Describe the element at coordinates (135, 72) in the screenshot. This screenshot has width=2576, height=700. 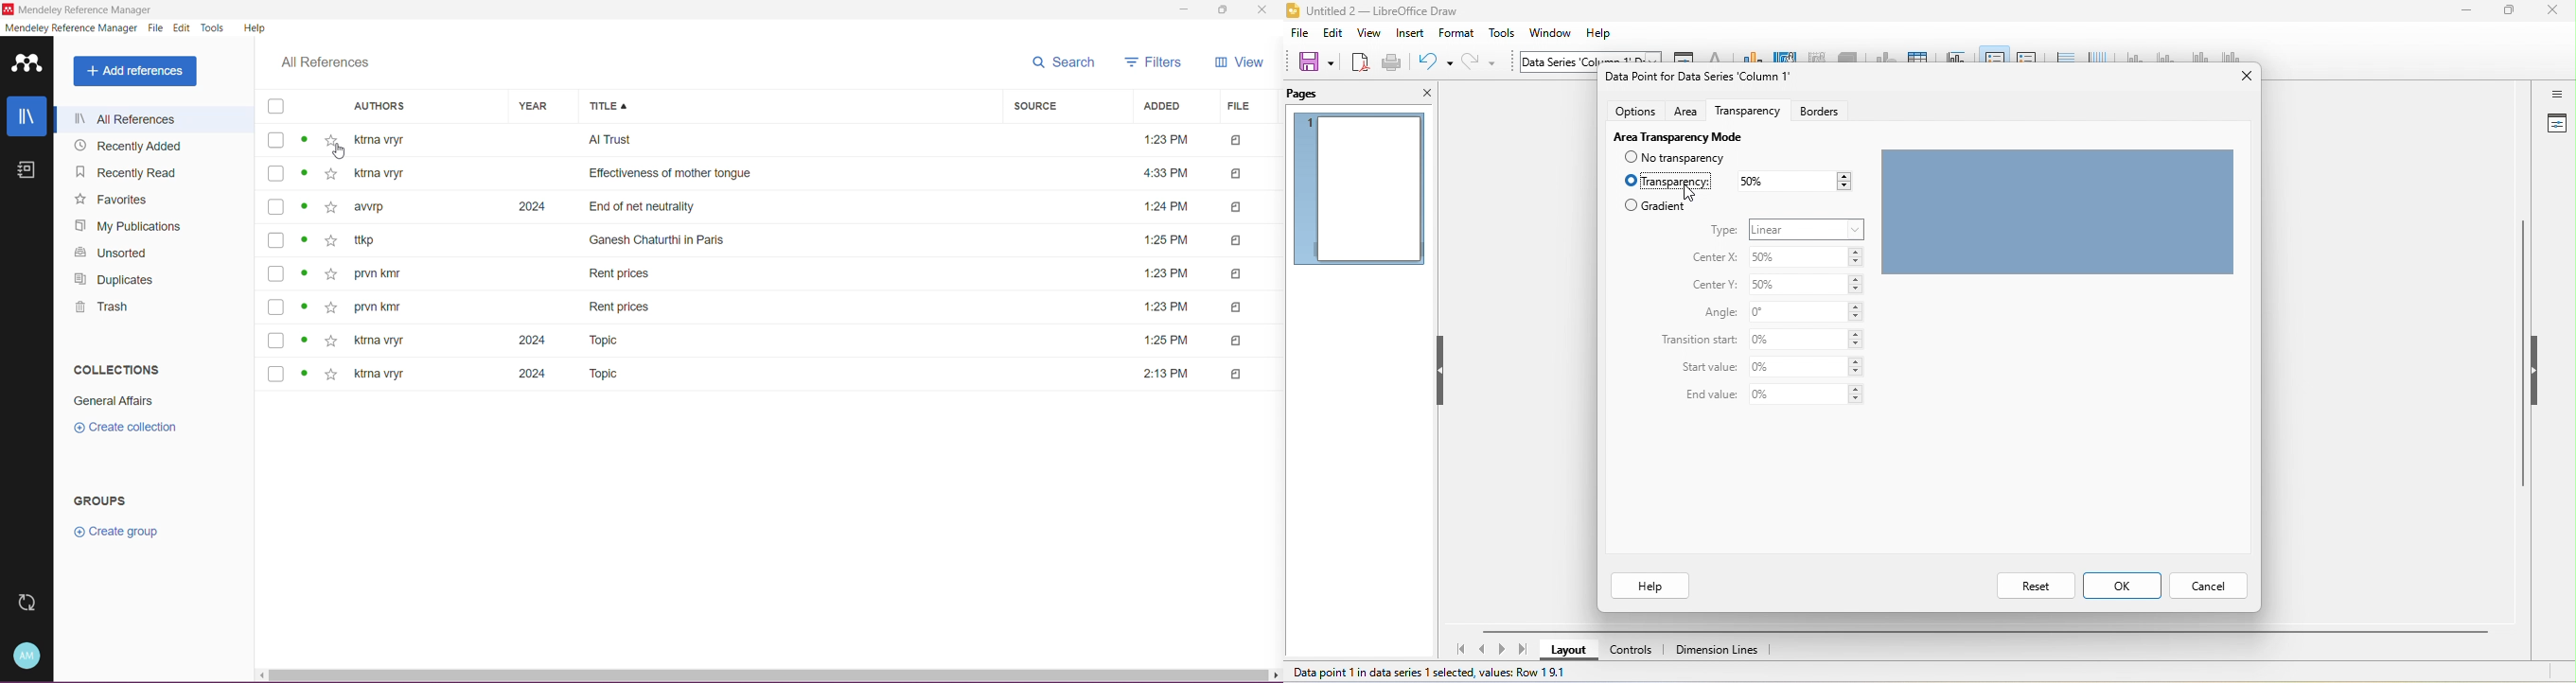
I see `Add References` at that location.